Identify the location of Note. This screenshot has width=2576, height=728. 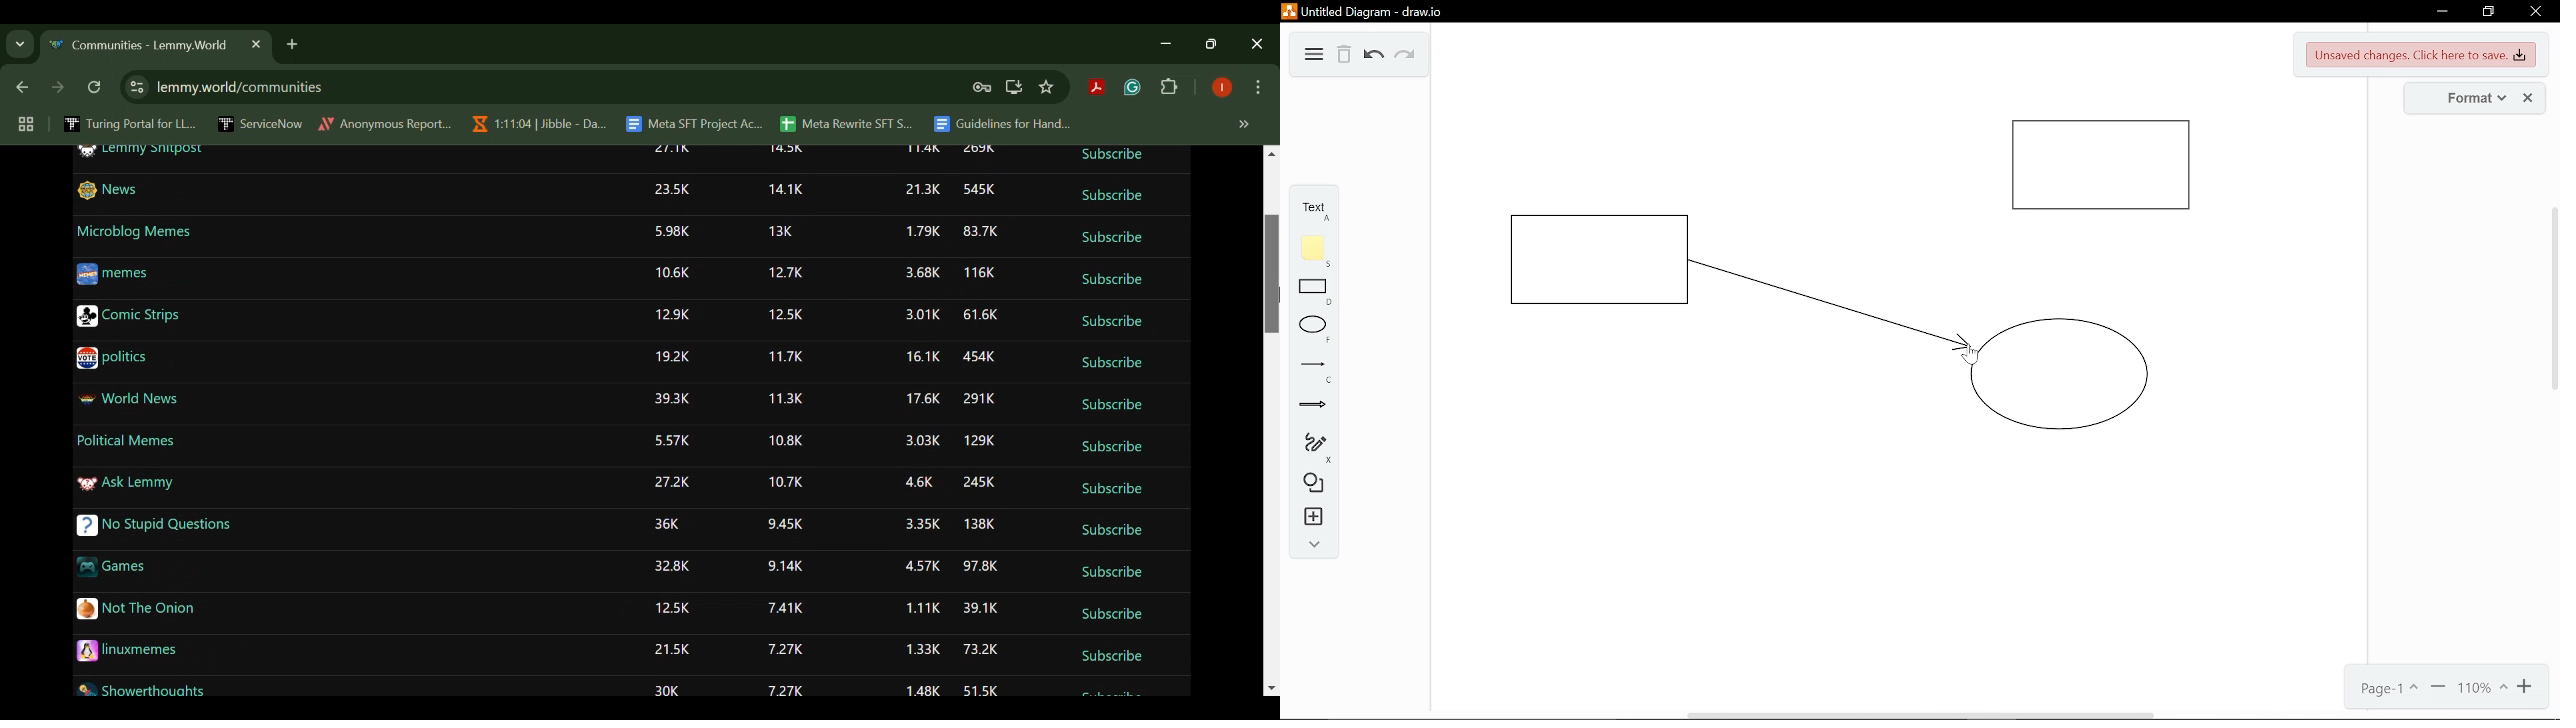
(1314, 251).